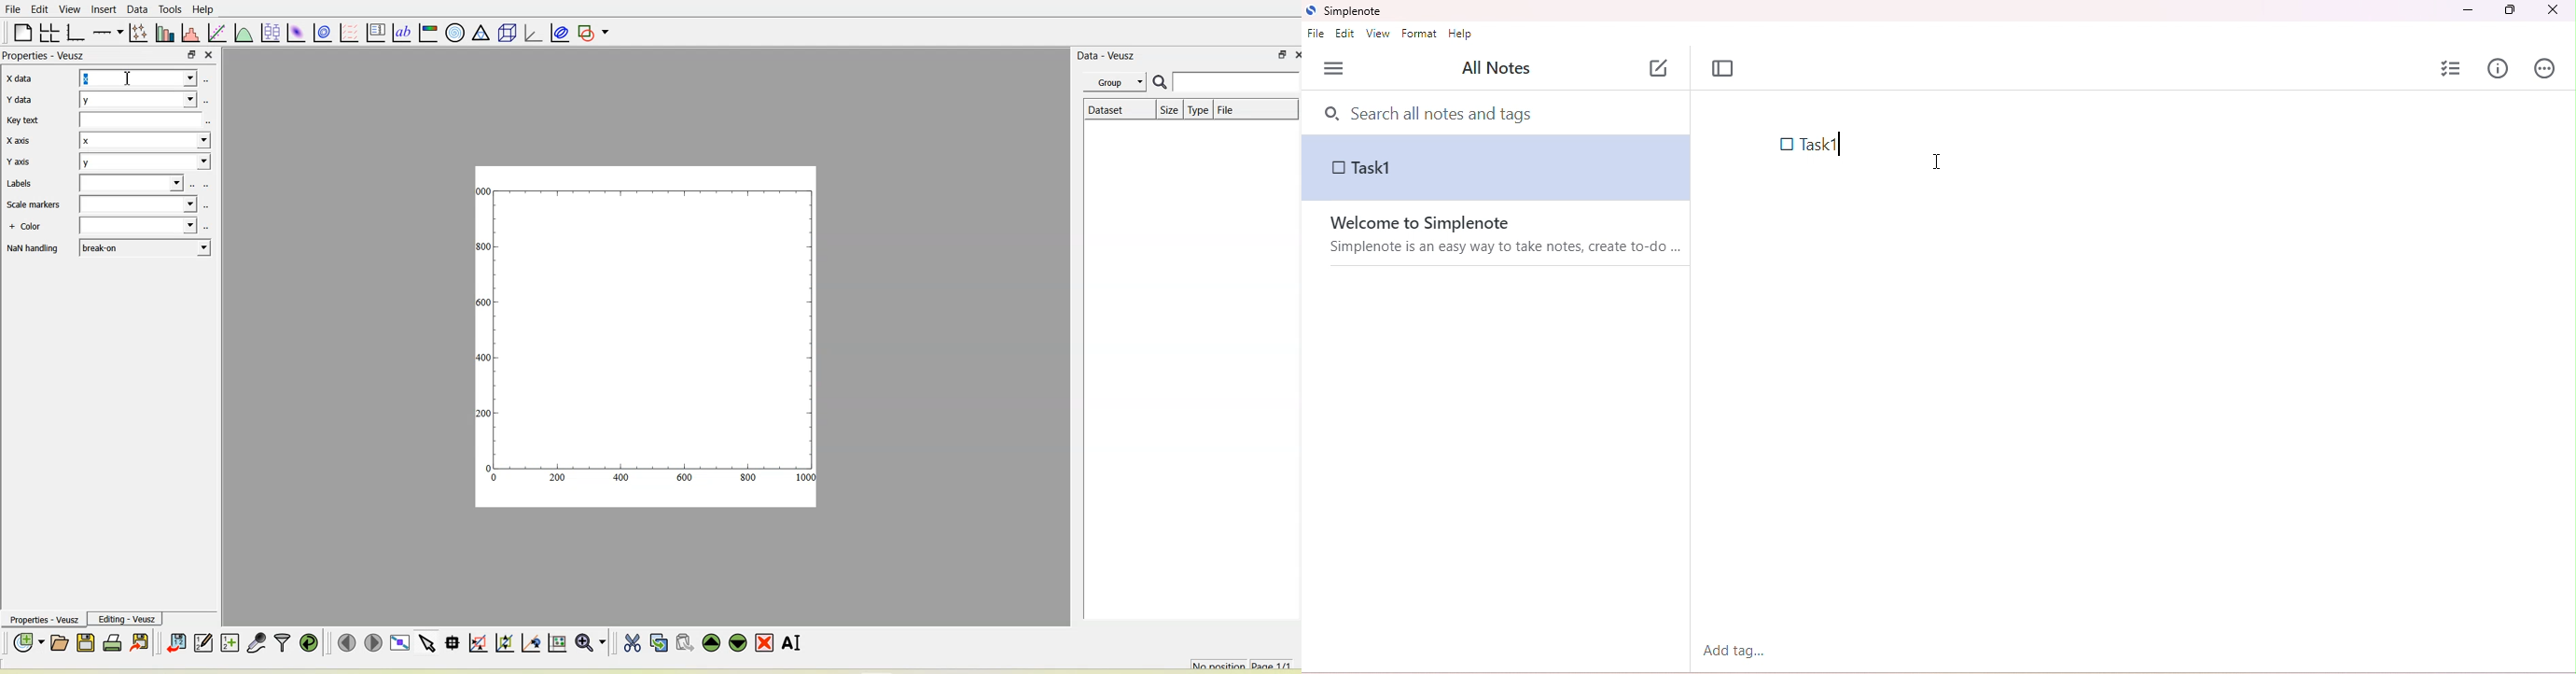  What do you see at coordinates (1199, 110) in the screenshot?
I see `Type` at bounding box center [1199, 110].